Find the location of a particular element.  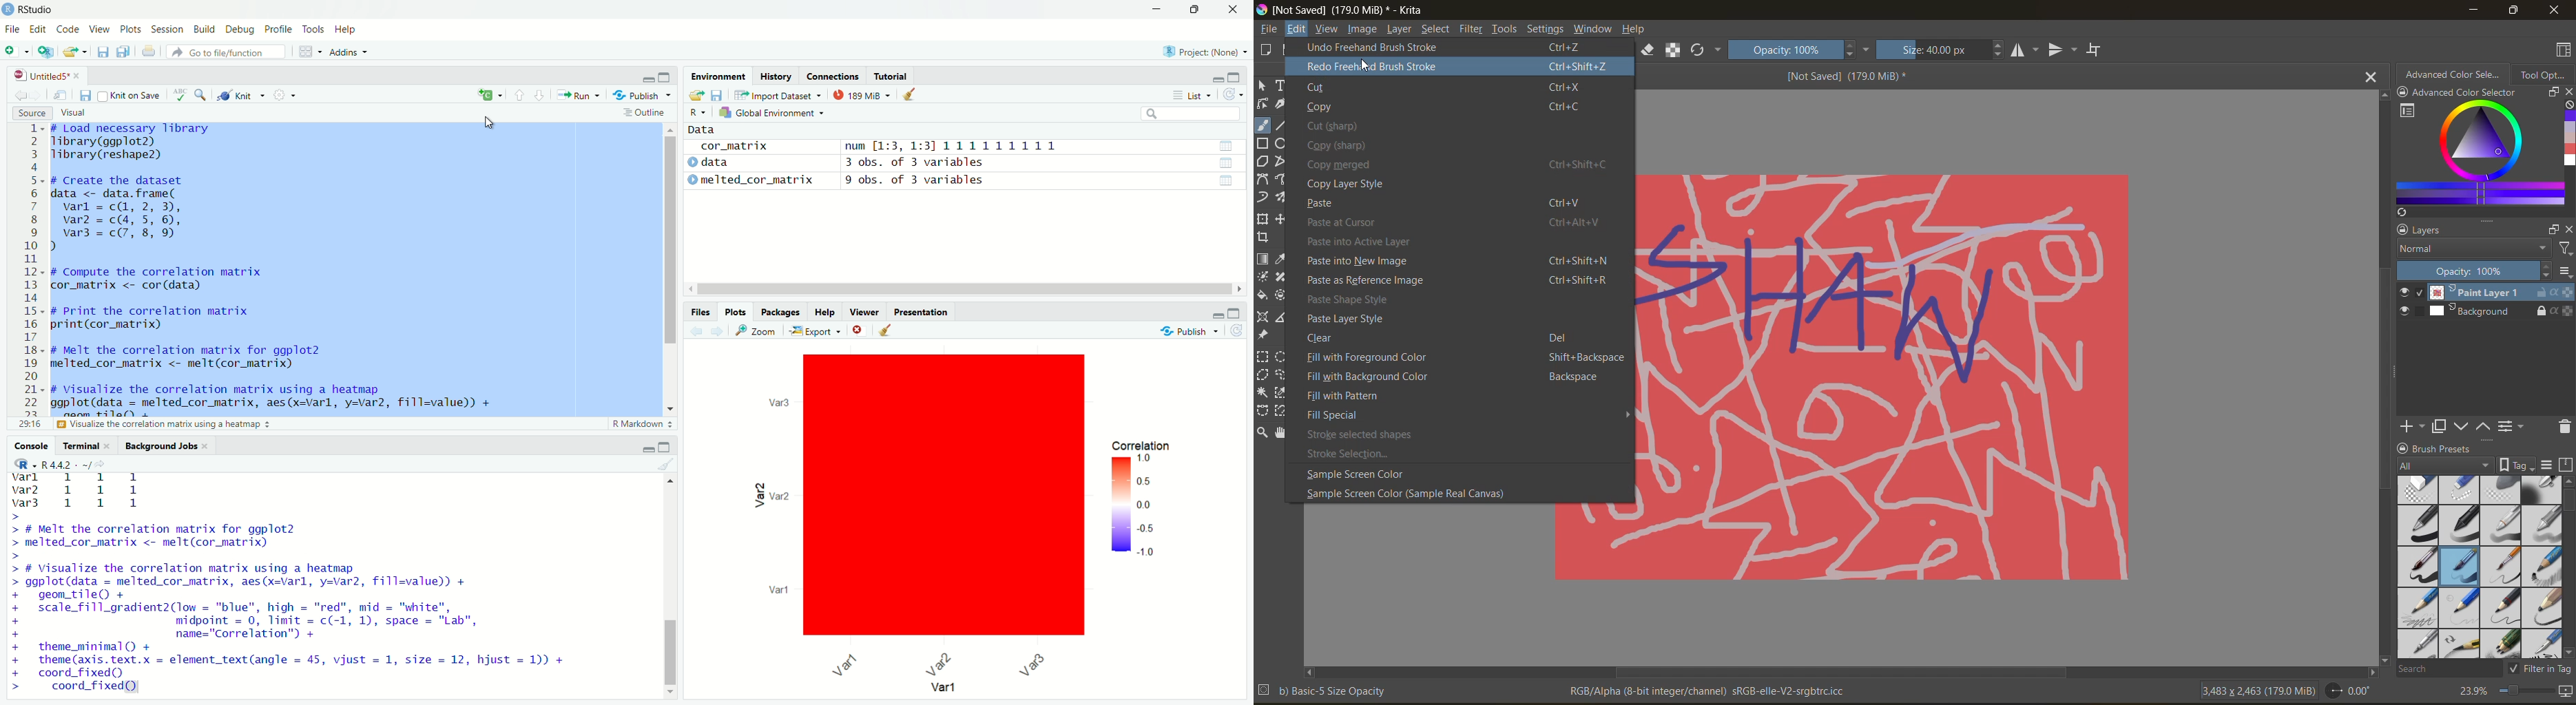

set eraser mode is located at coordinates (1648, 49).